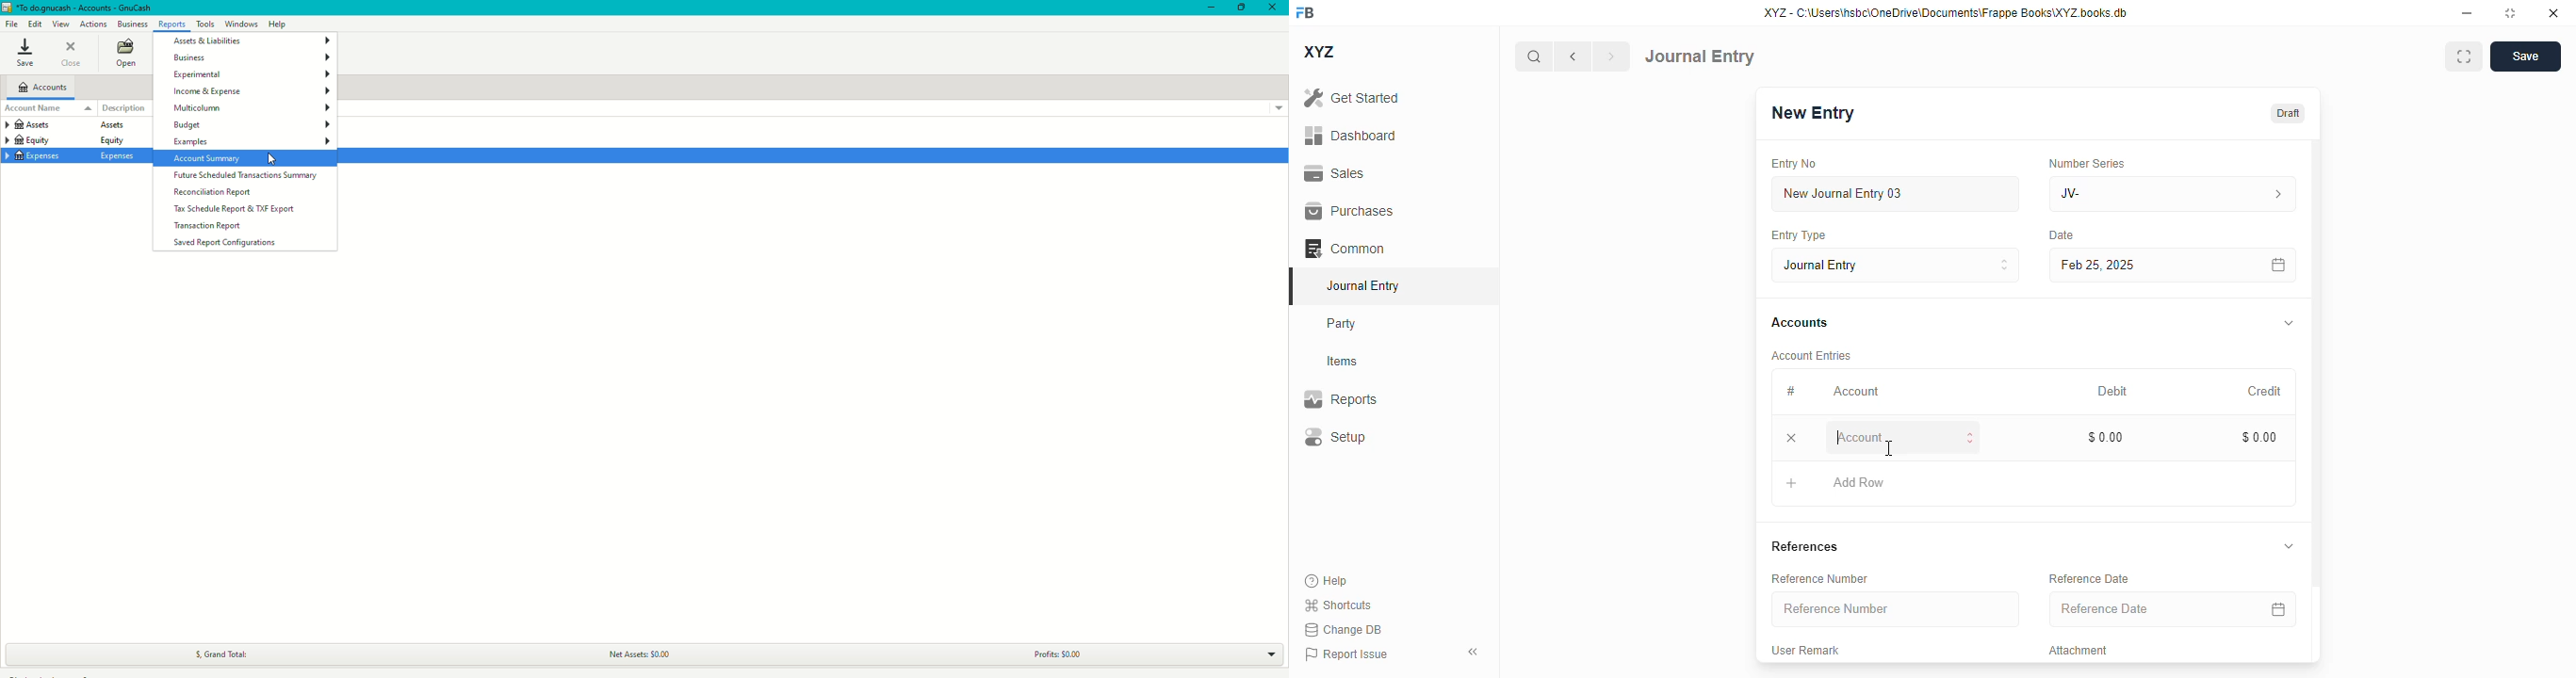 The height and width of the screenshot is (700, 2576). I want to click on entry type, so click(1895, 265).